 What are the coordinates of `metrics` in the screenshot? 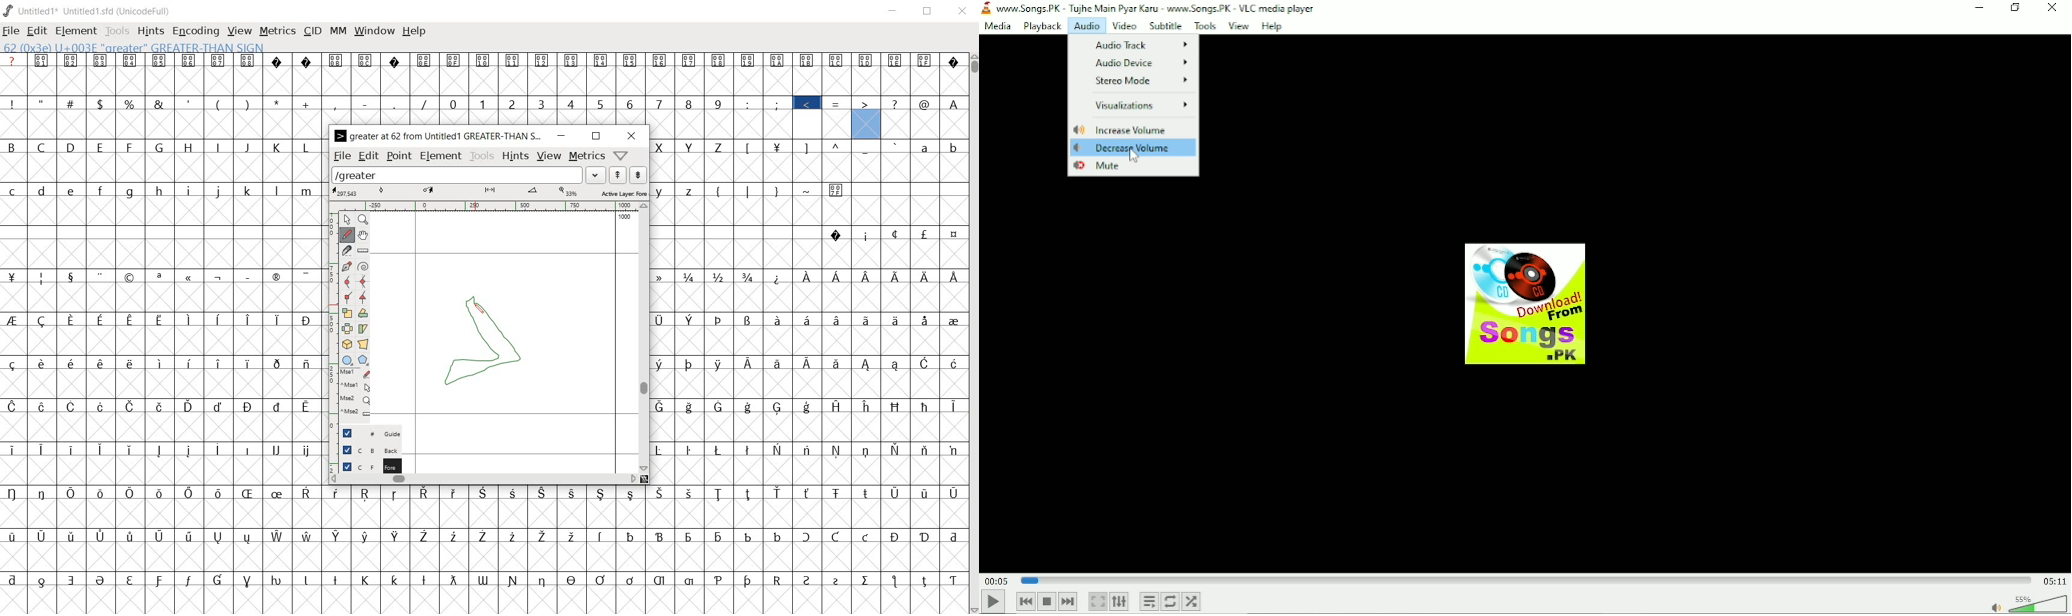 It's located at (279, 32).